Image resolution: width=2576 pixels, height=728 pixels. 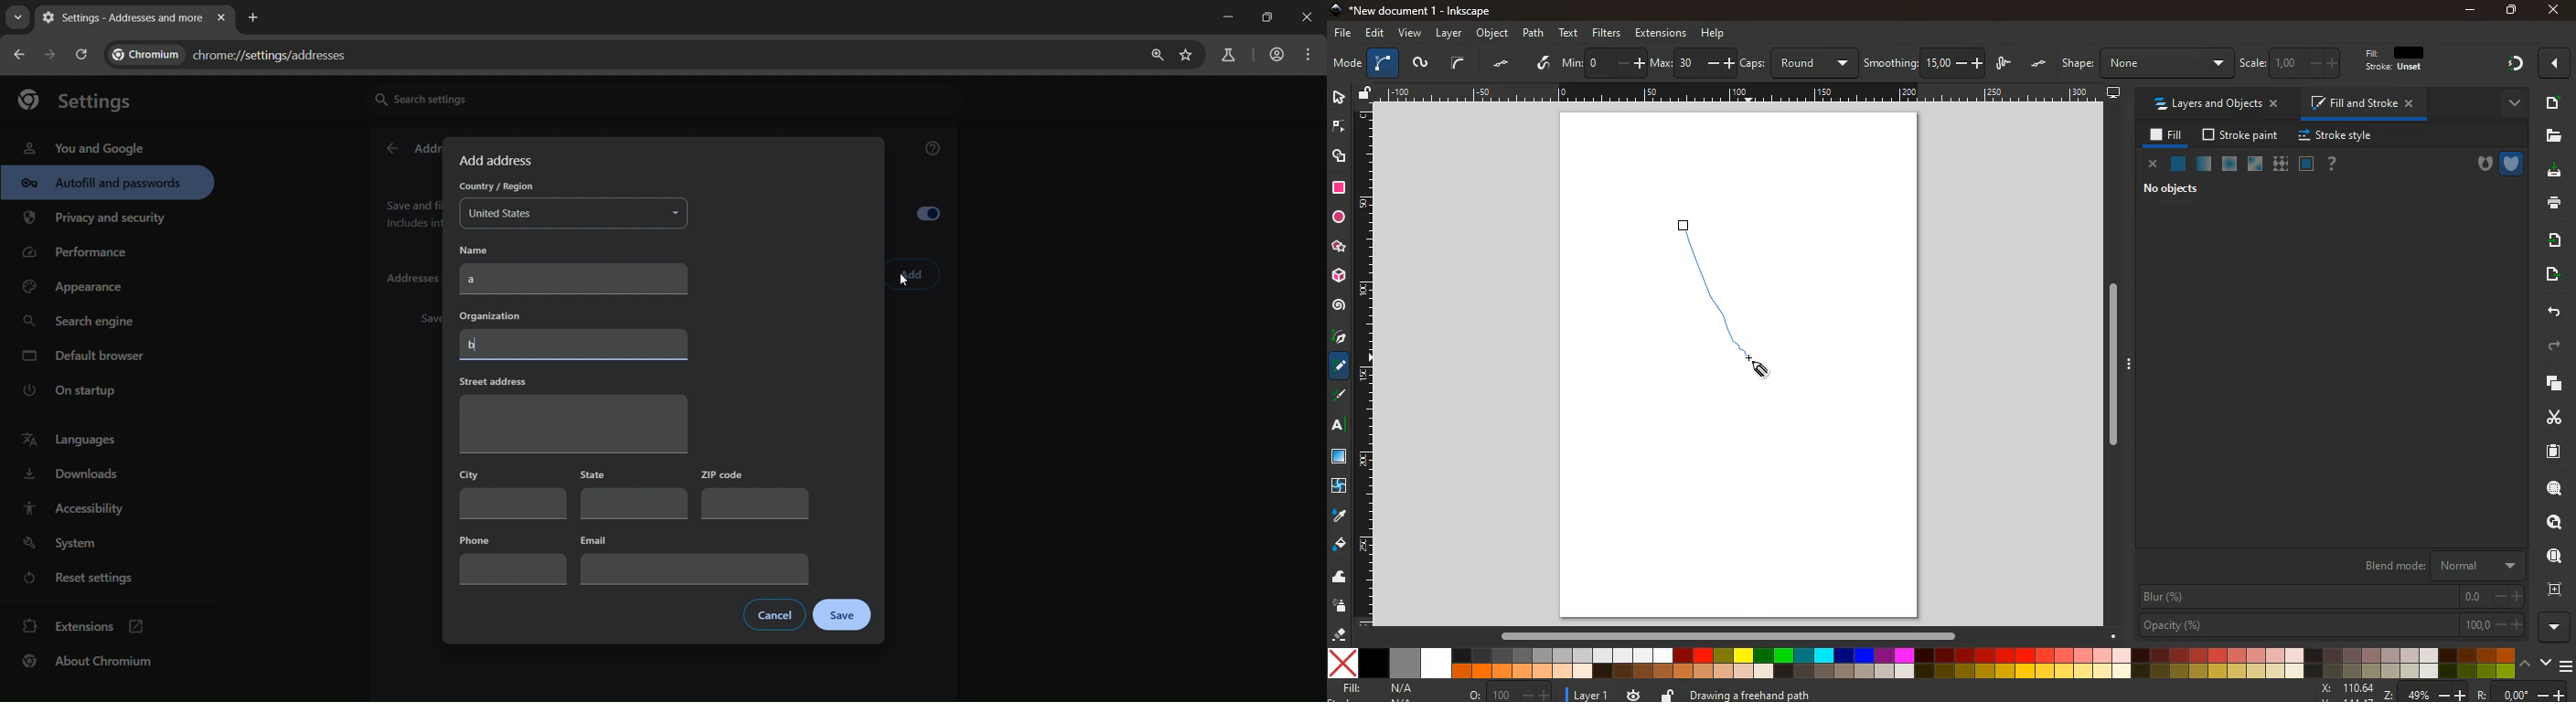 What do you see at coordinates (2215, 103) in the screenshot?
I see `layers and objects` at bounding box center [2215, 103].